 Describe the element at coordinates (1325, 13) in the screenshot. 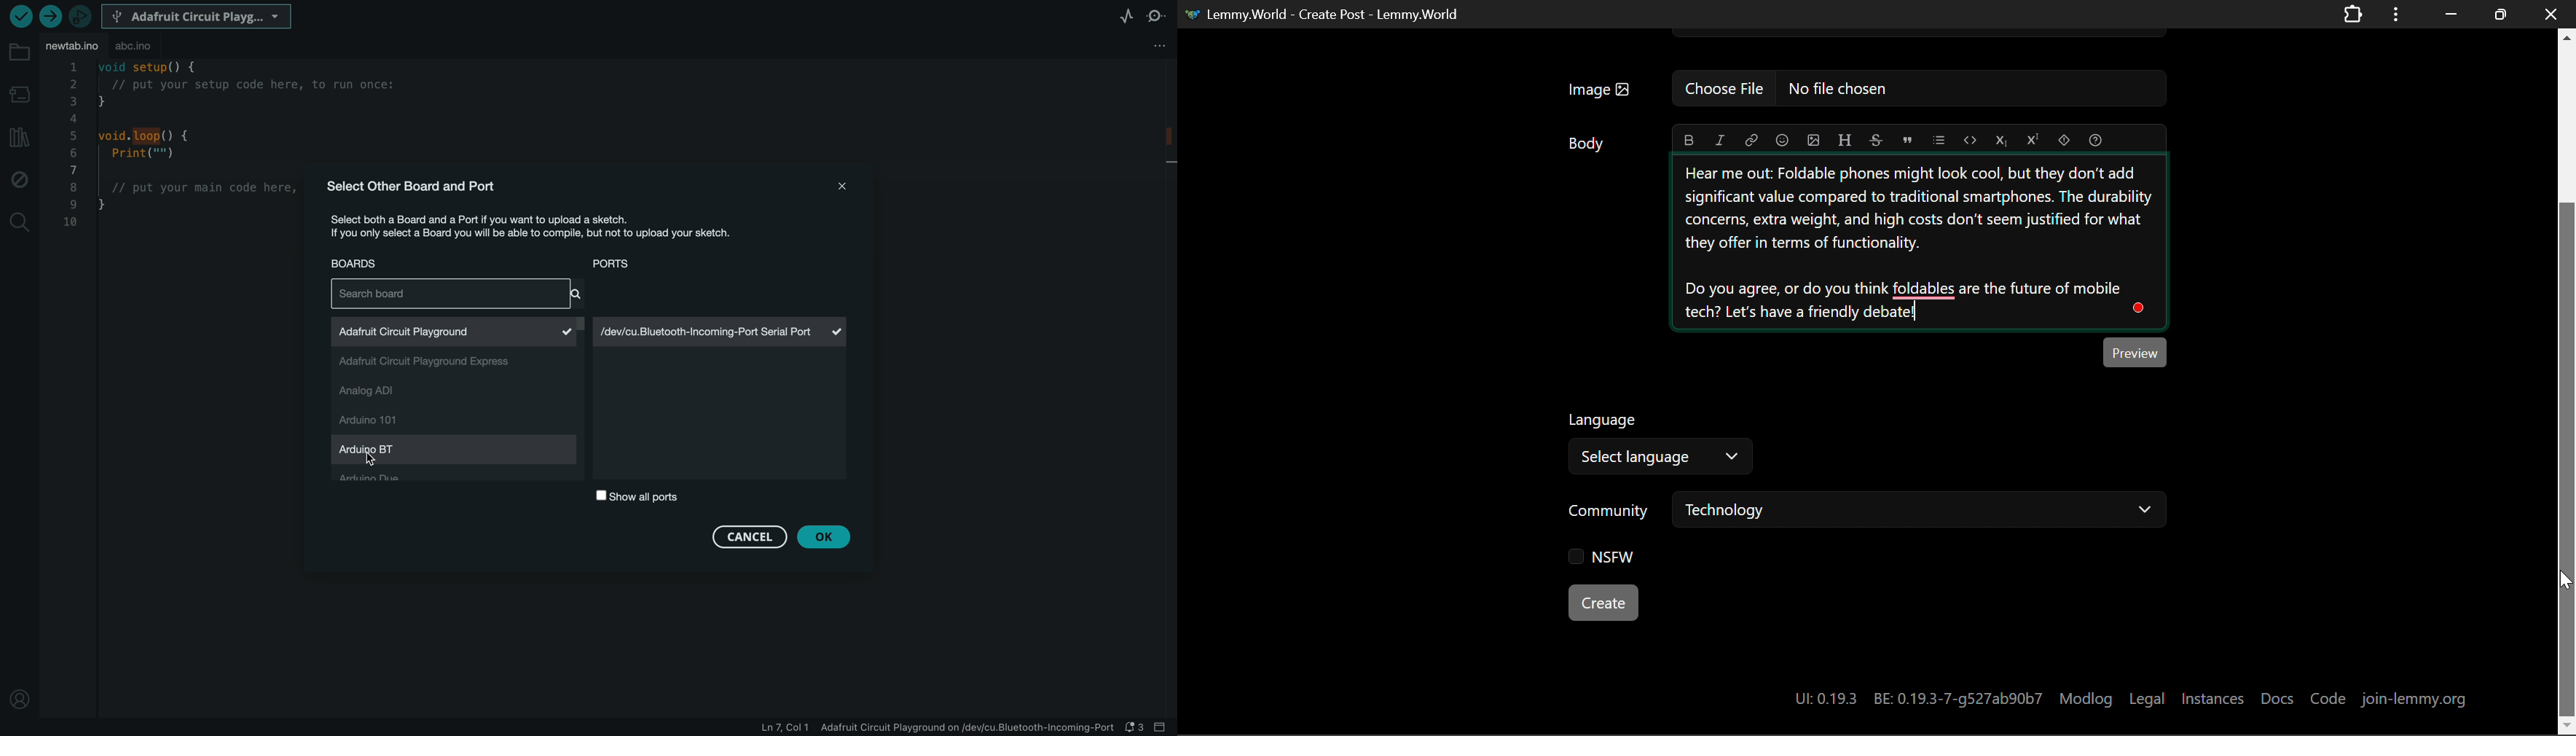

I see `Lemmy.World - Create Post - Lemmy.World` at that location.